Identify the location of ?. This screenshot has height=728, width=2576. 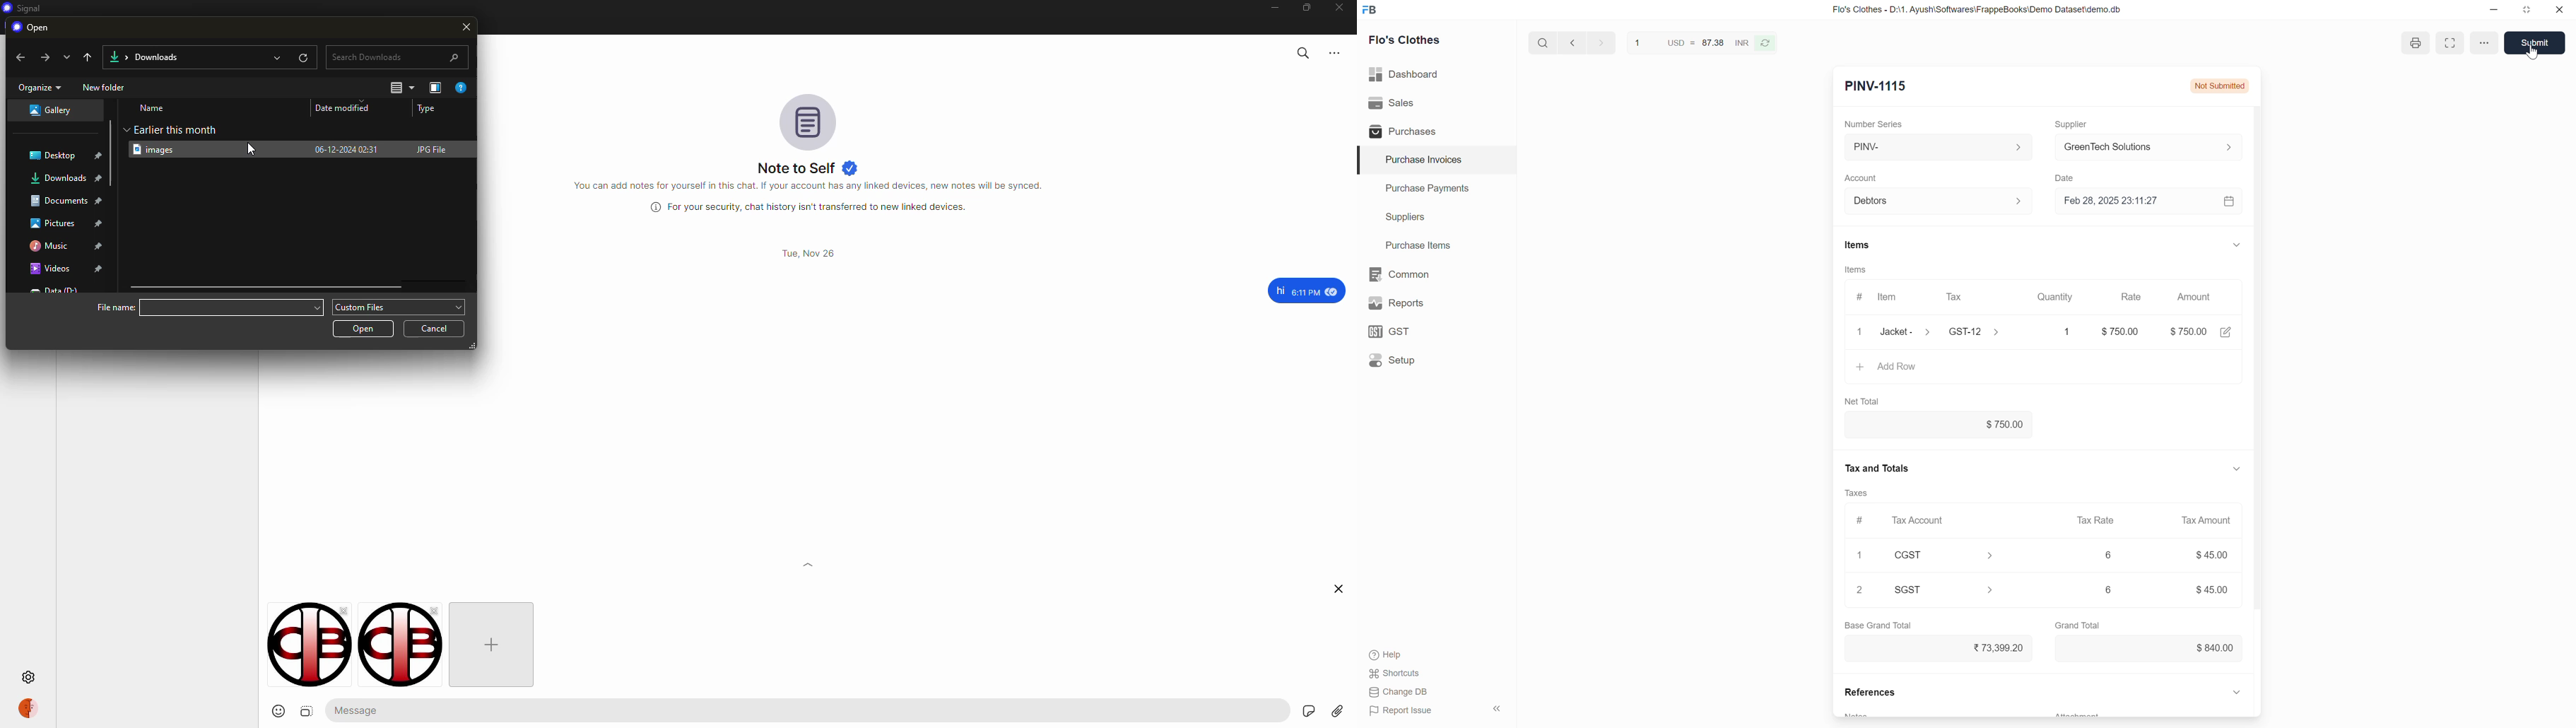
(464, 88).